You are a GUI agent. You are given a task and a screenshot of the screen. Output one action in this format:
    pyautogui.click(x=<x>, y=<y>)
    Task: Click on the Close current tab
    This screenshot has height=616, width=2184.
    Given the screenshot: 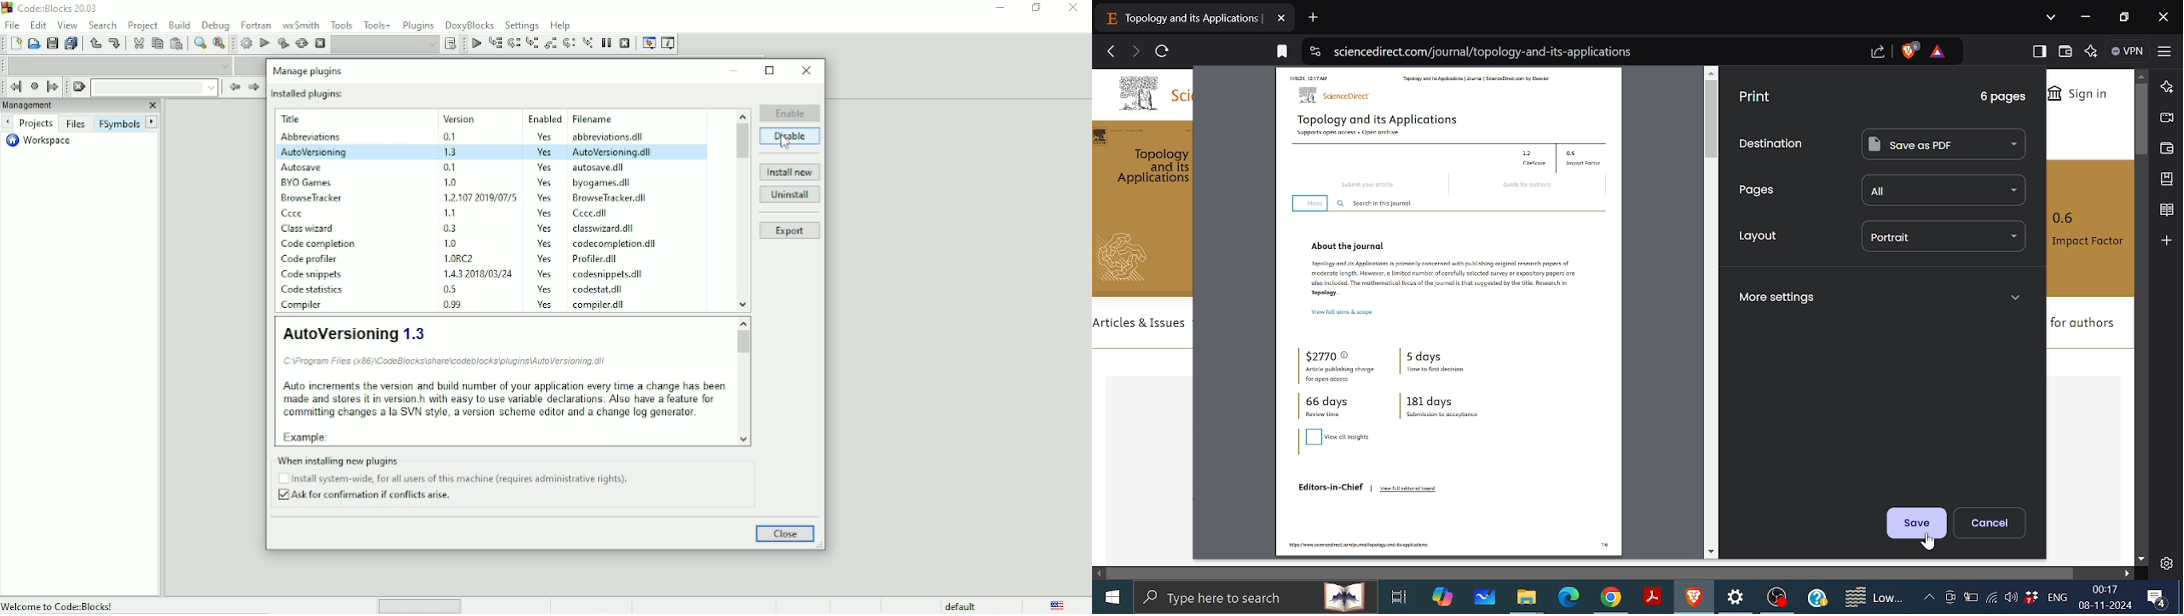 What is the action you would take?
    pyautogui.click(x=1282, y=19)
    